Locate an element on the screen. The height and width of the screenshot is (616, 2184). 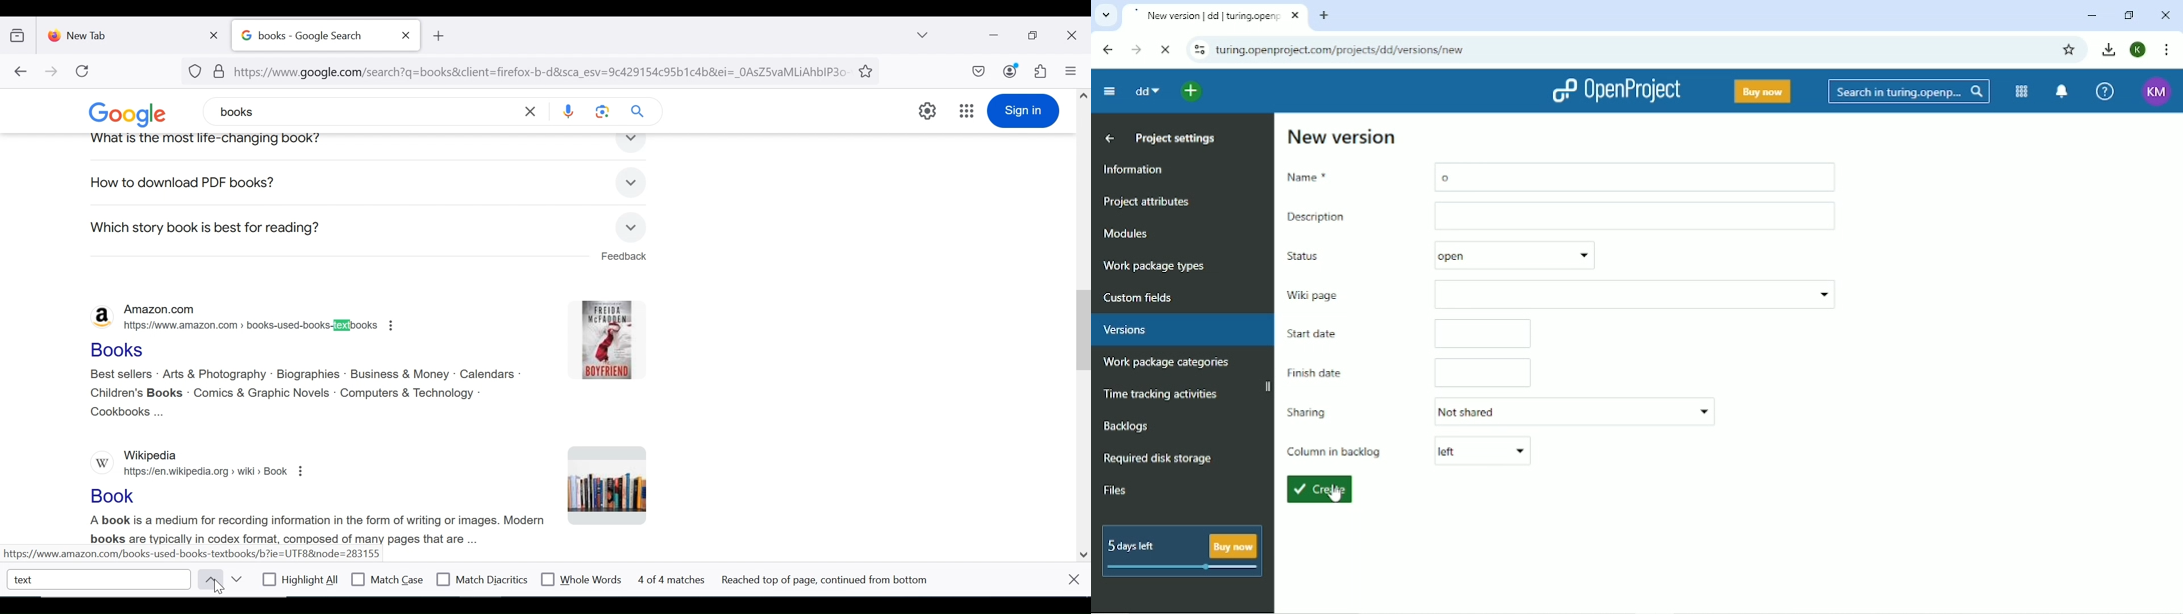
preview is located at coordinates (605, 340).